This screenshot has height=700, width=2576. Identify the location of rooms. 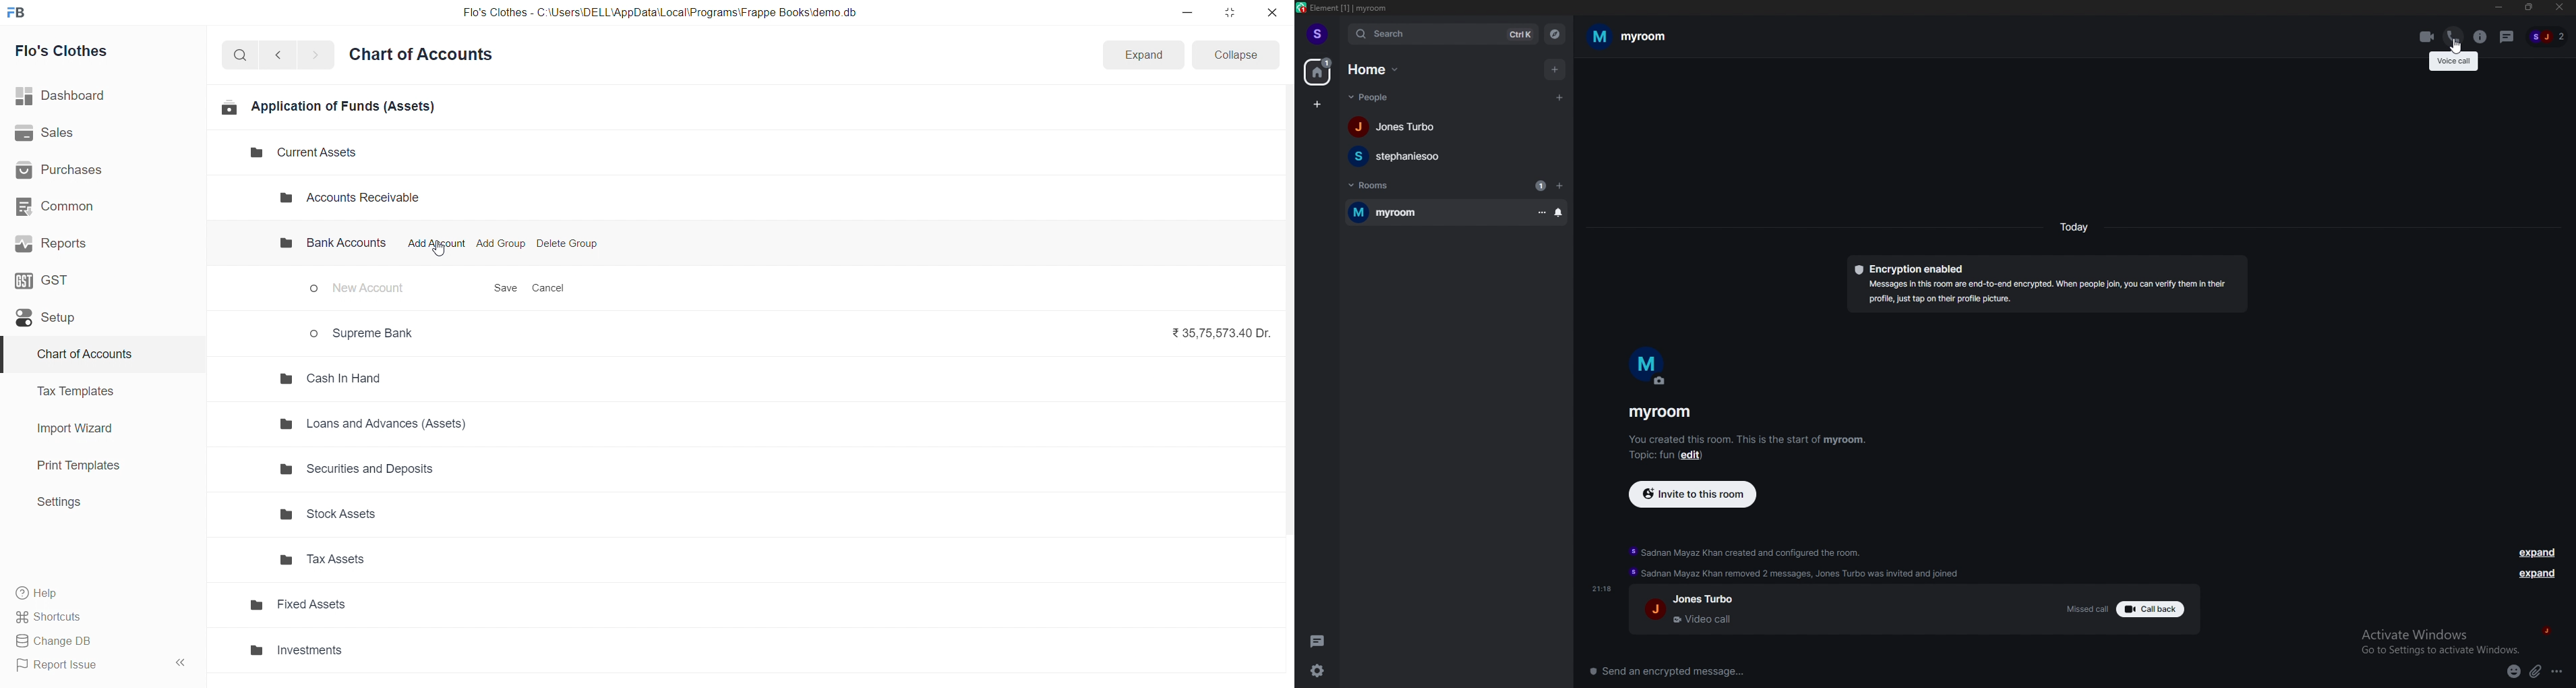
(1384, 184).